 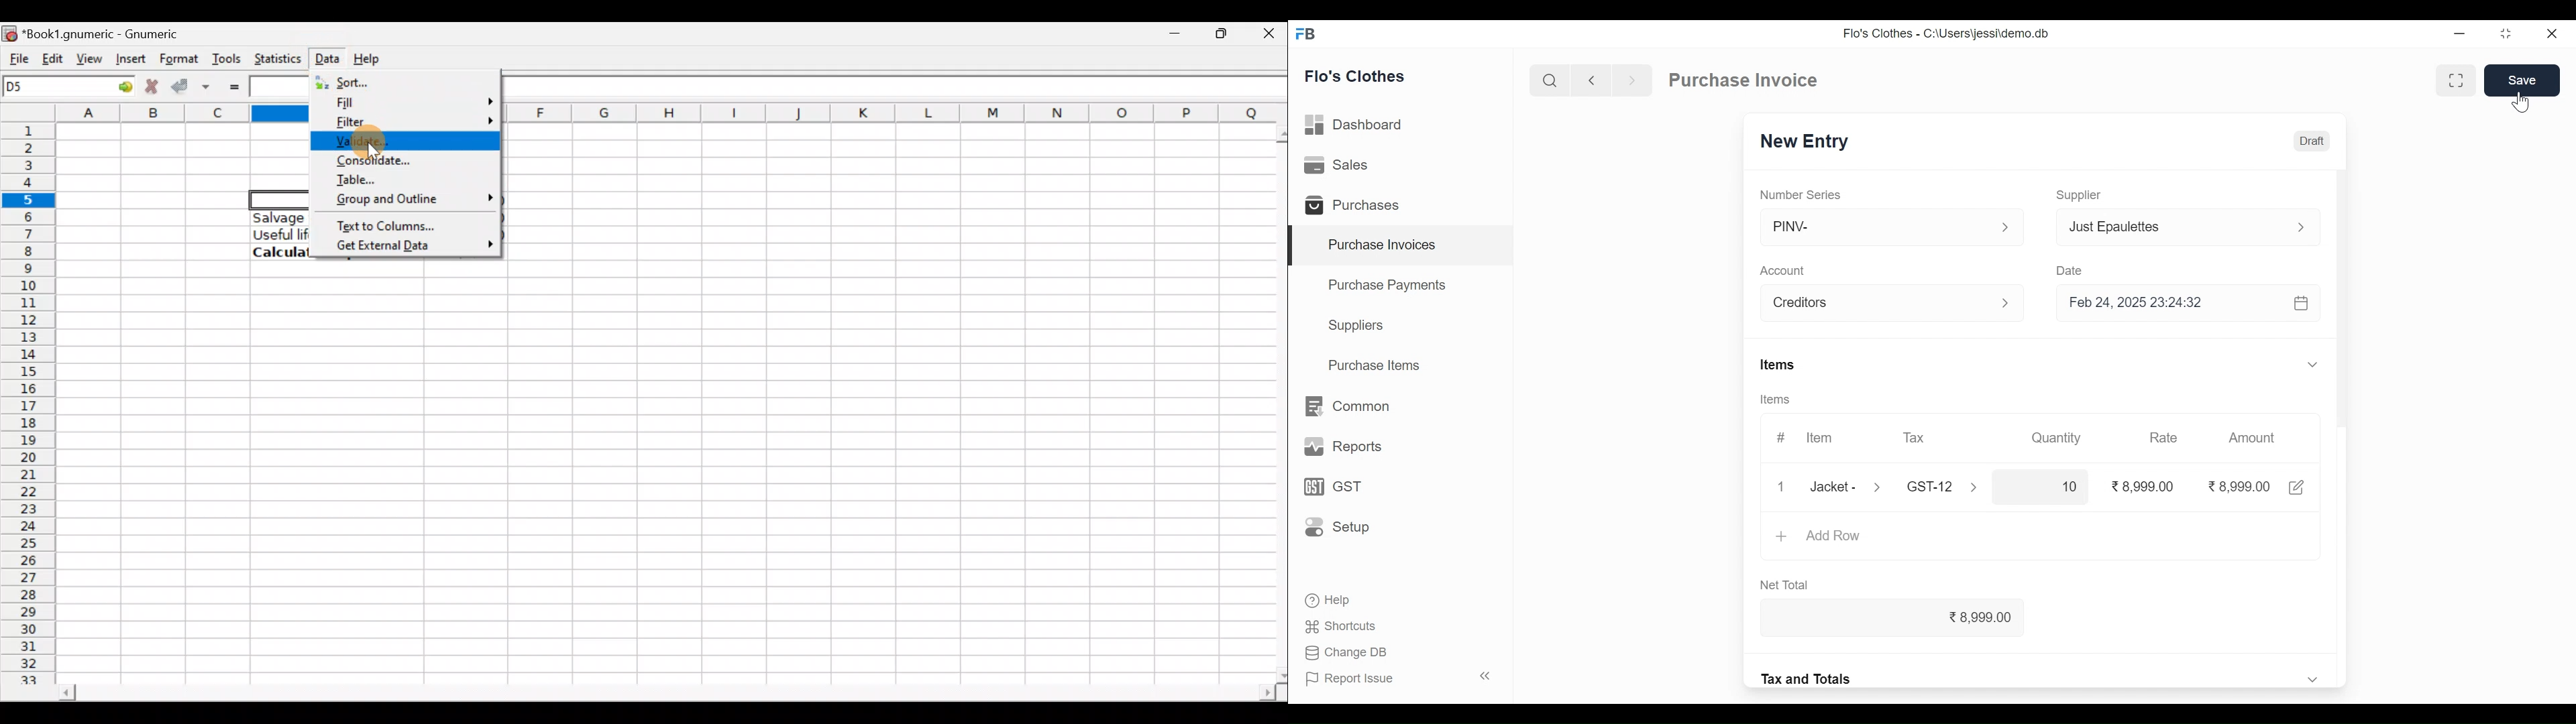 I want to click on Get external data, so click(x=406, y=246).